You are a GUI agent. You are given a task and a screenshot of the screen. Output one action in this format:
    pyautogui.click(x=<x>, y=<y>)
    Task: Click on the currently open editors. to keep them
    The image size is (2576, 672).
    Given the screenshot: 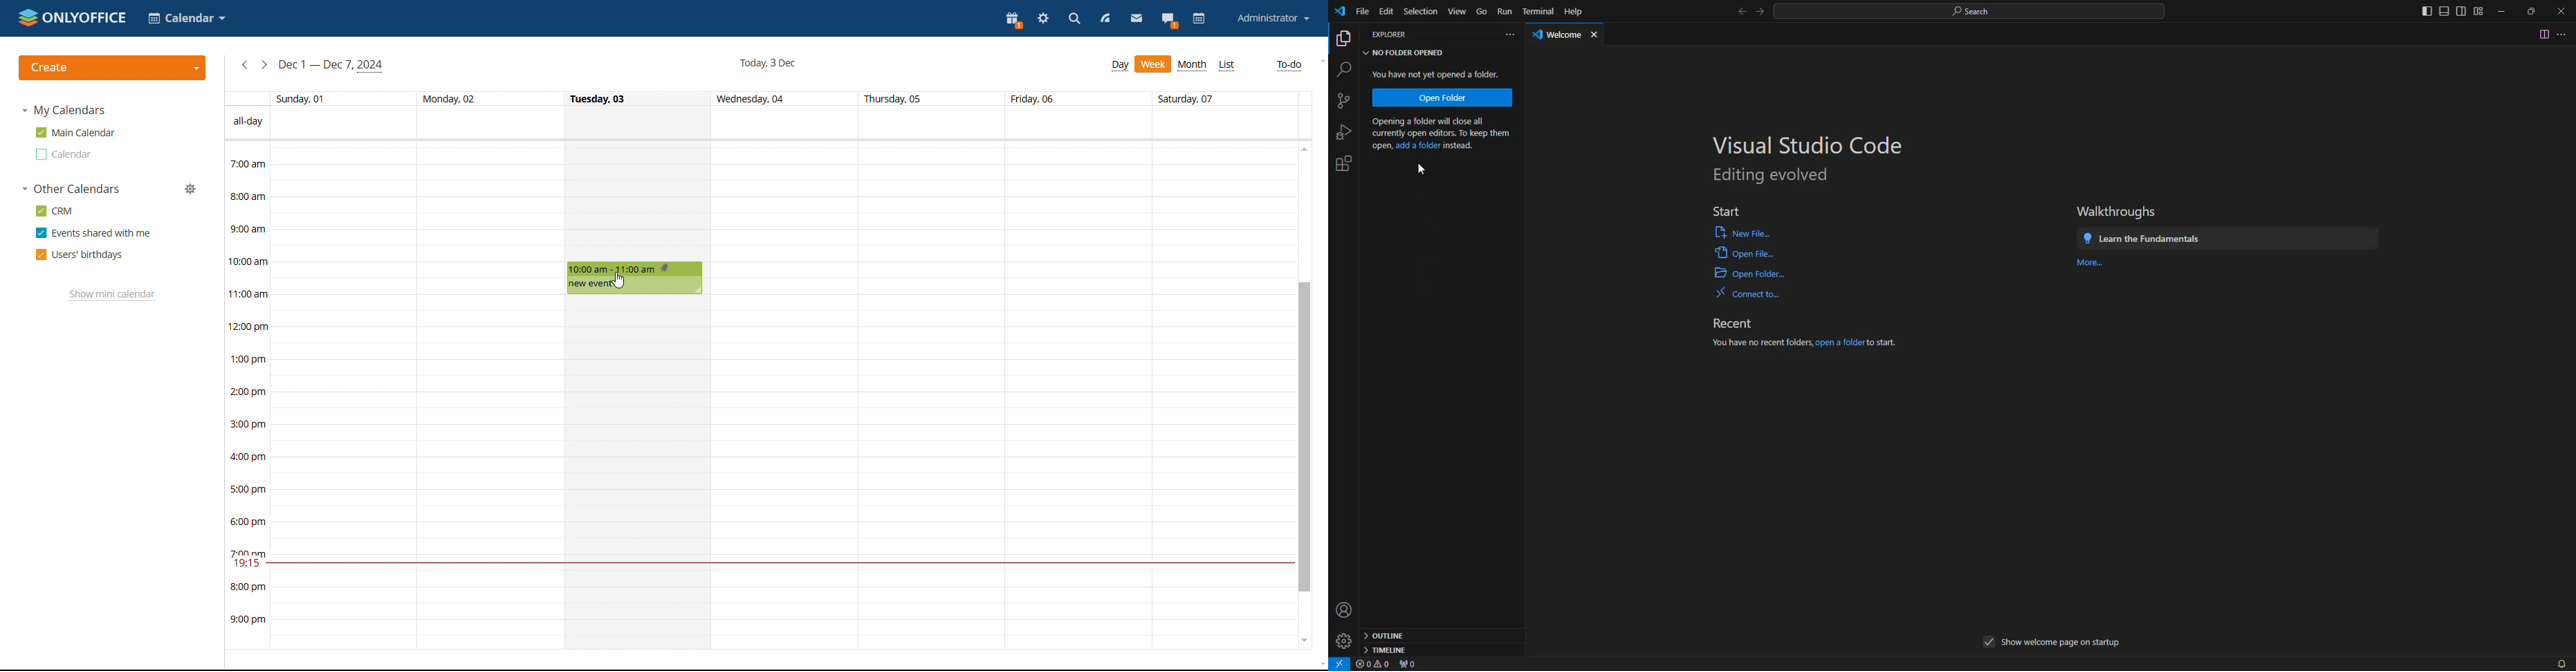 What is the action you would take?
    pyautogui.click(x=1441, y=135)
    